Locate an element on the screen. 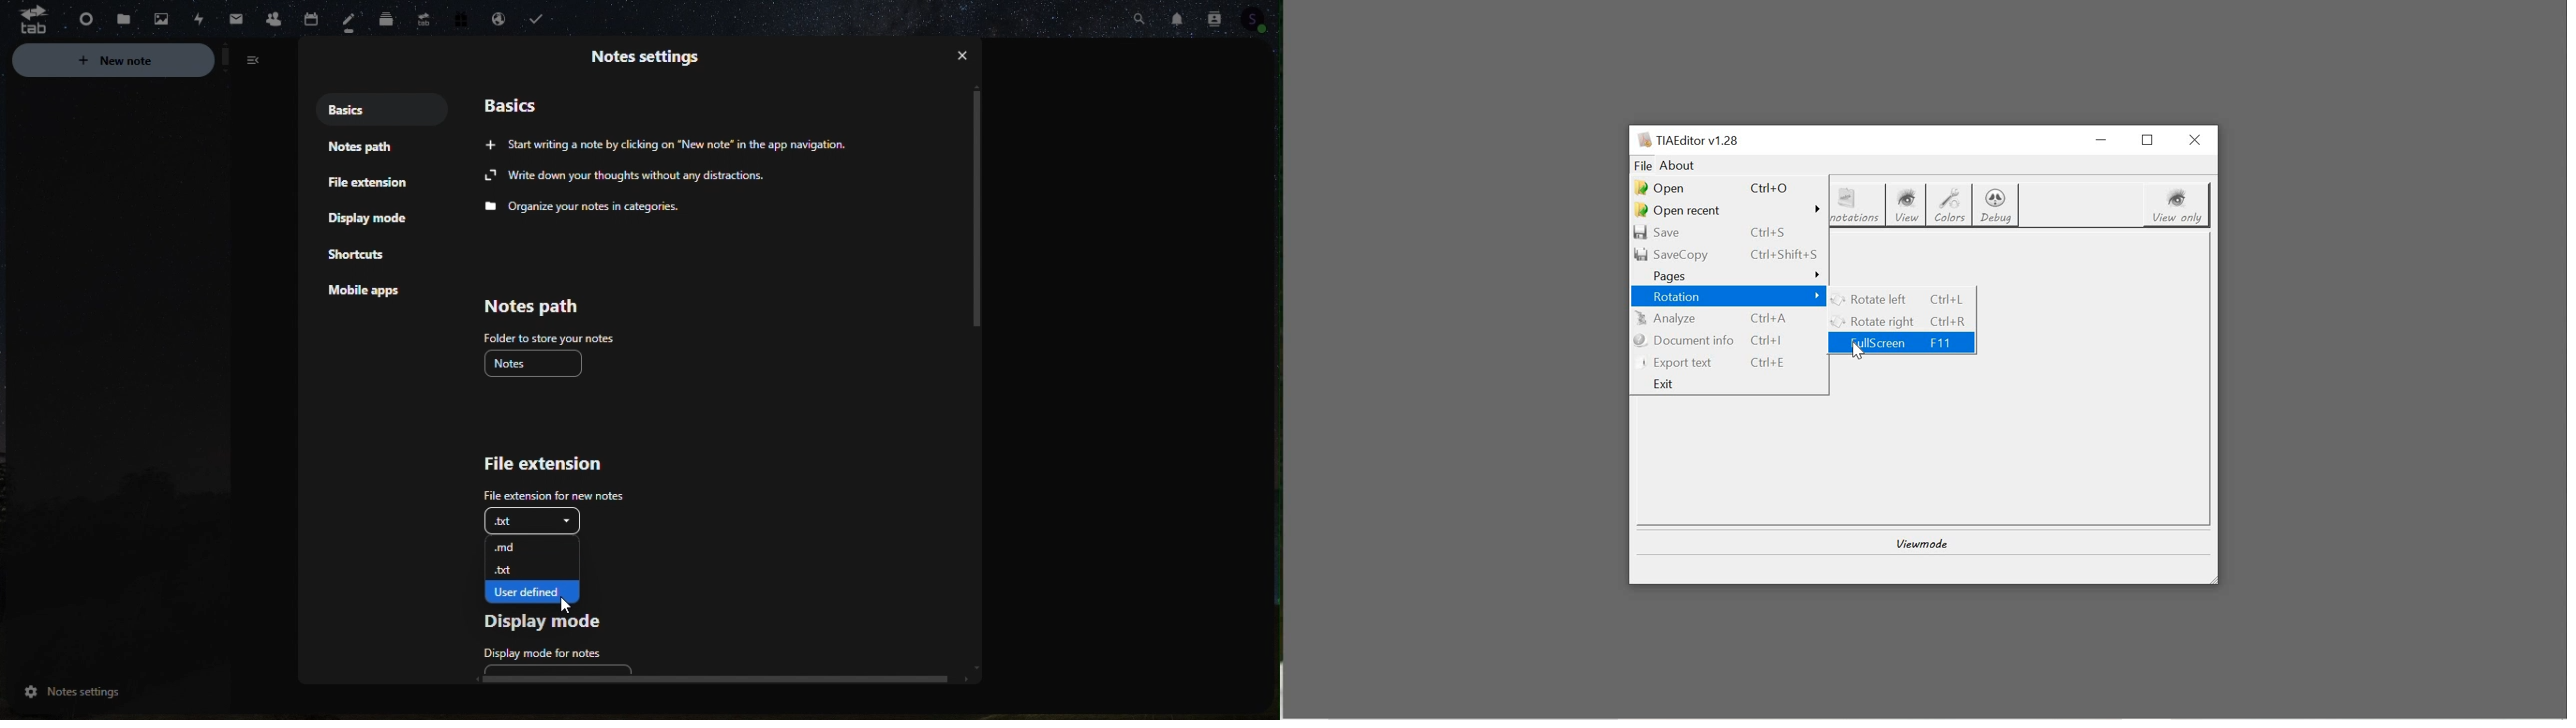 The width and height of the screenshot is (2576, 728). Contact is located at coordinates (1214, 15).